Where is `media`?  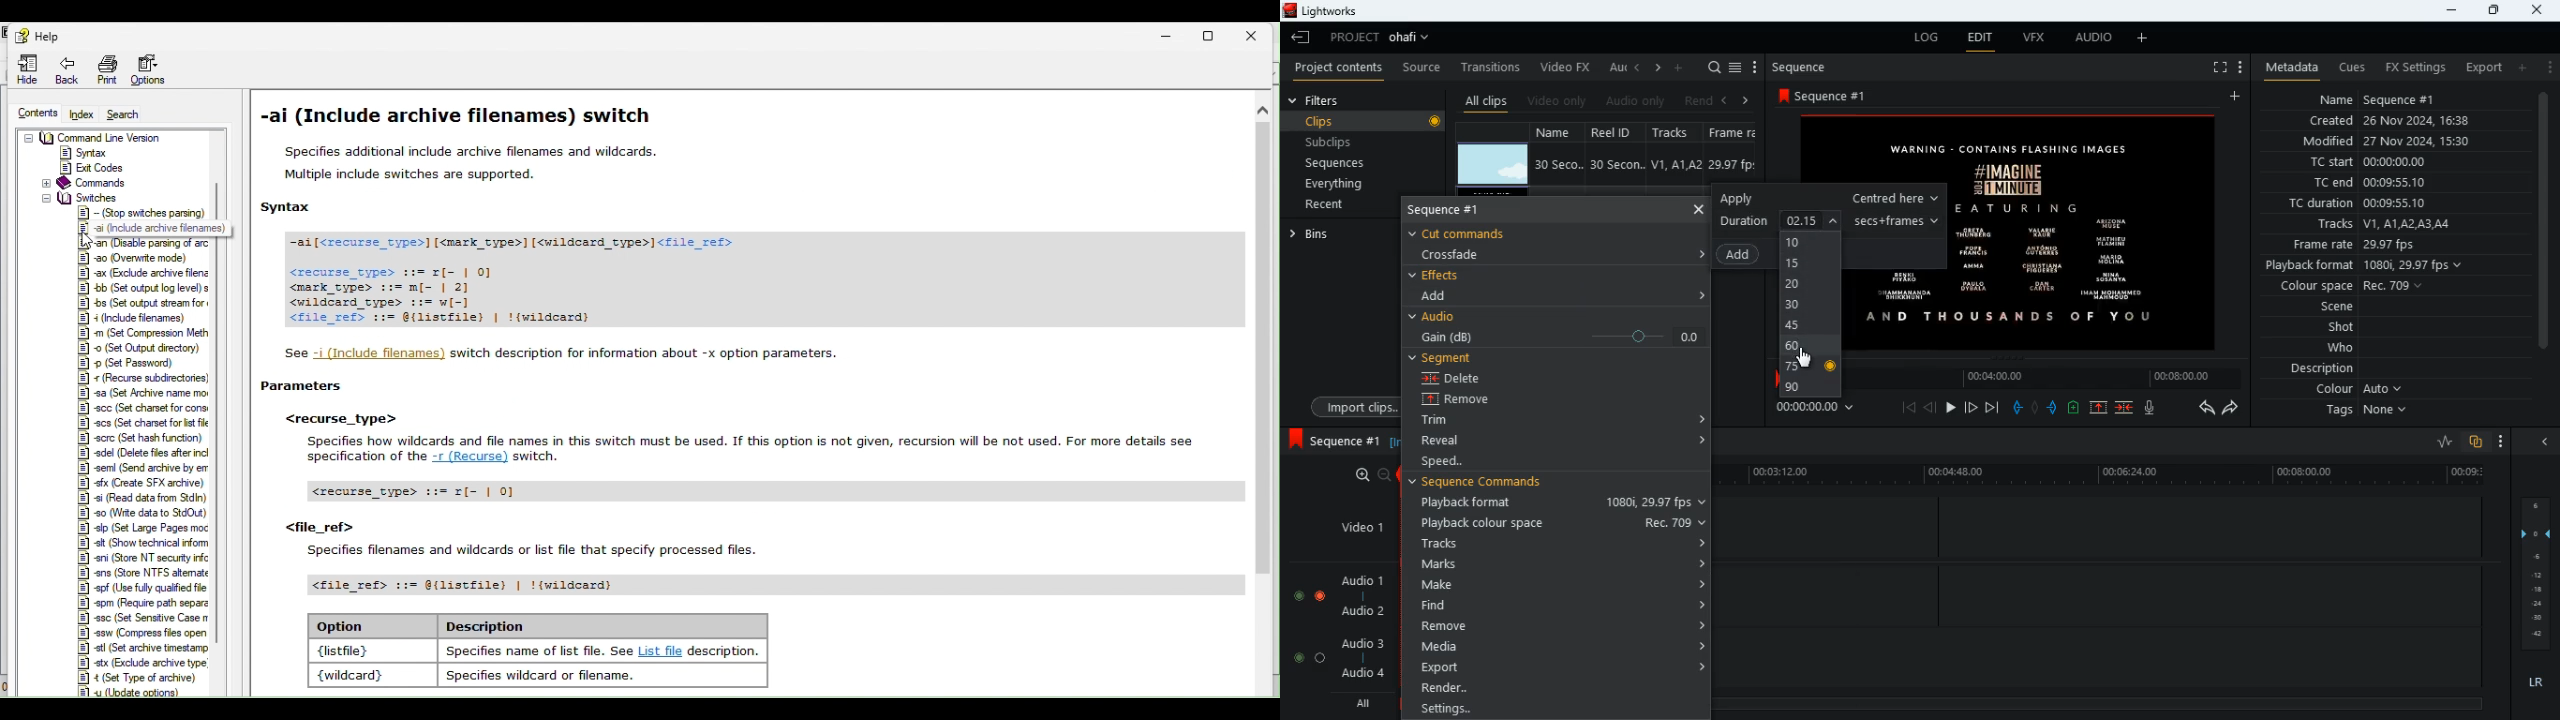
media is located at coordinates (1562, 645).